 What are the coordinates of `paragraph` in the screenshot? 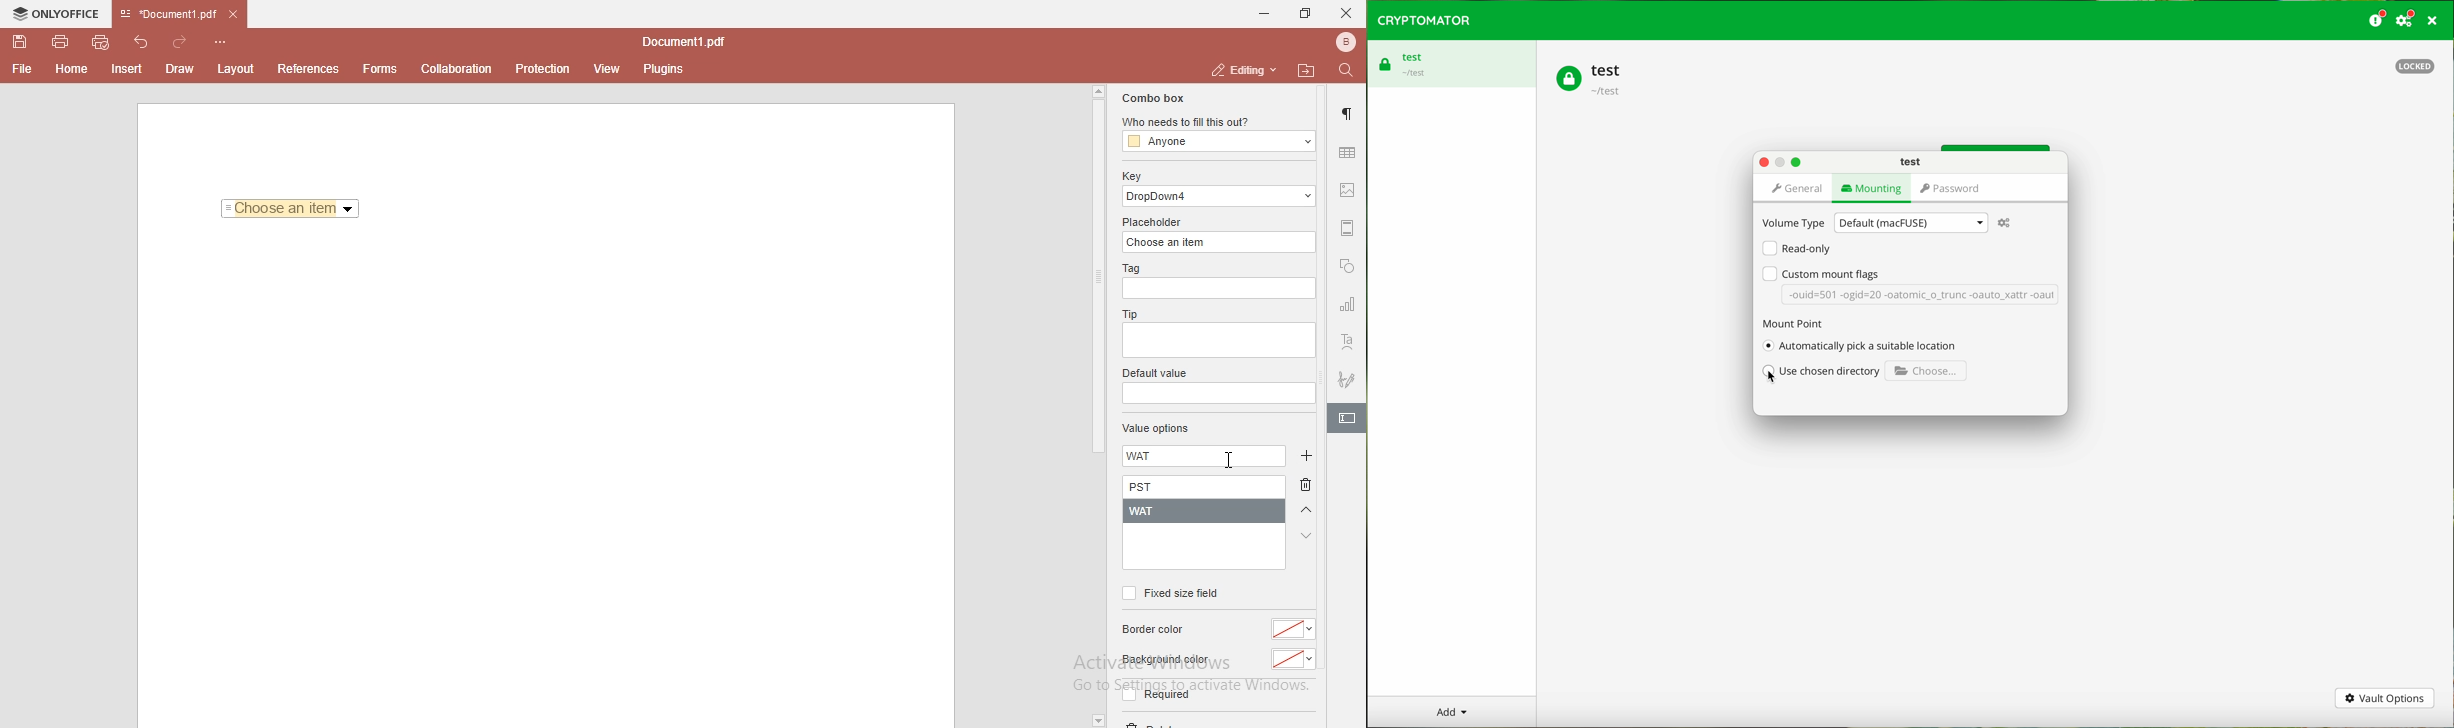 It's located at (1349, 114).